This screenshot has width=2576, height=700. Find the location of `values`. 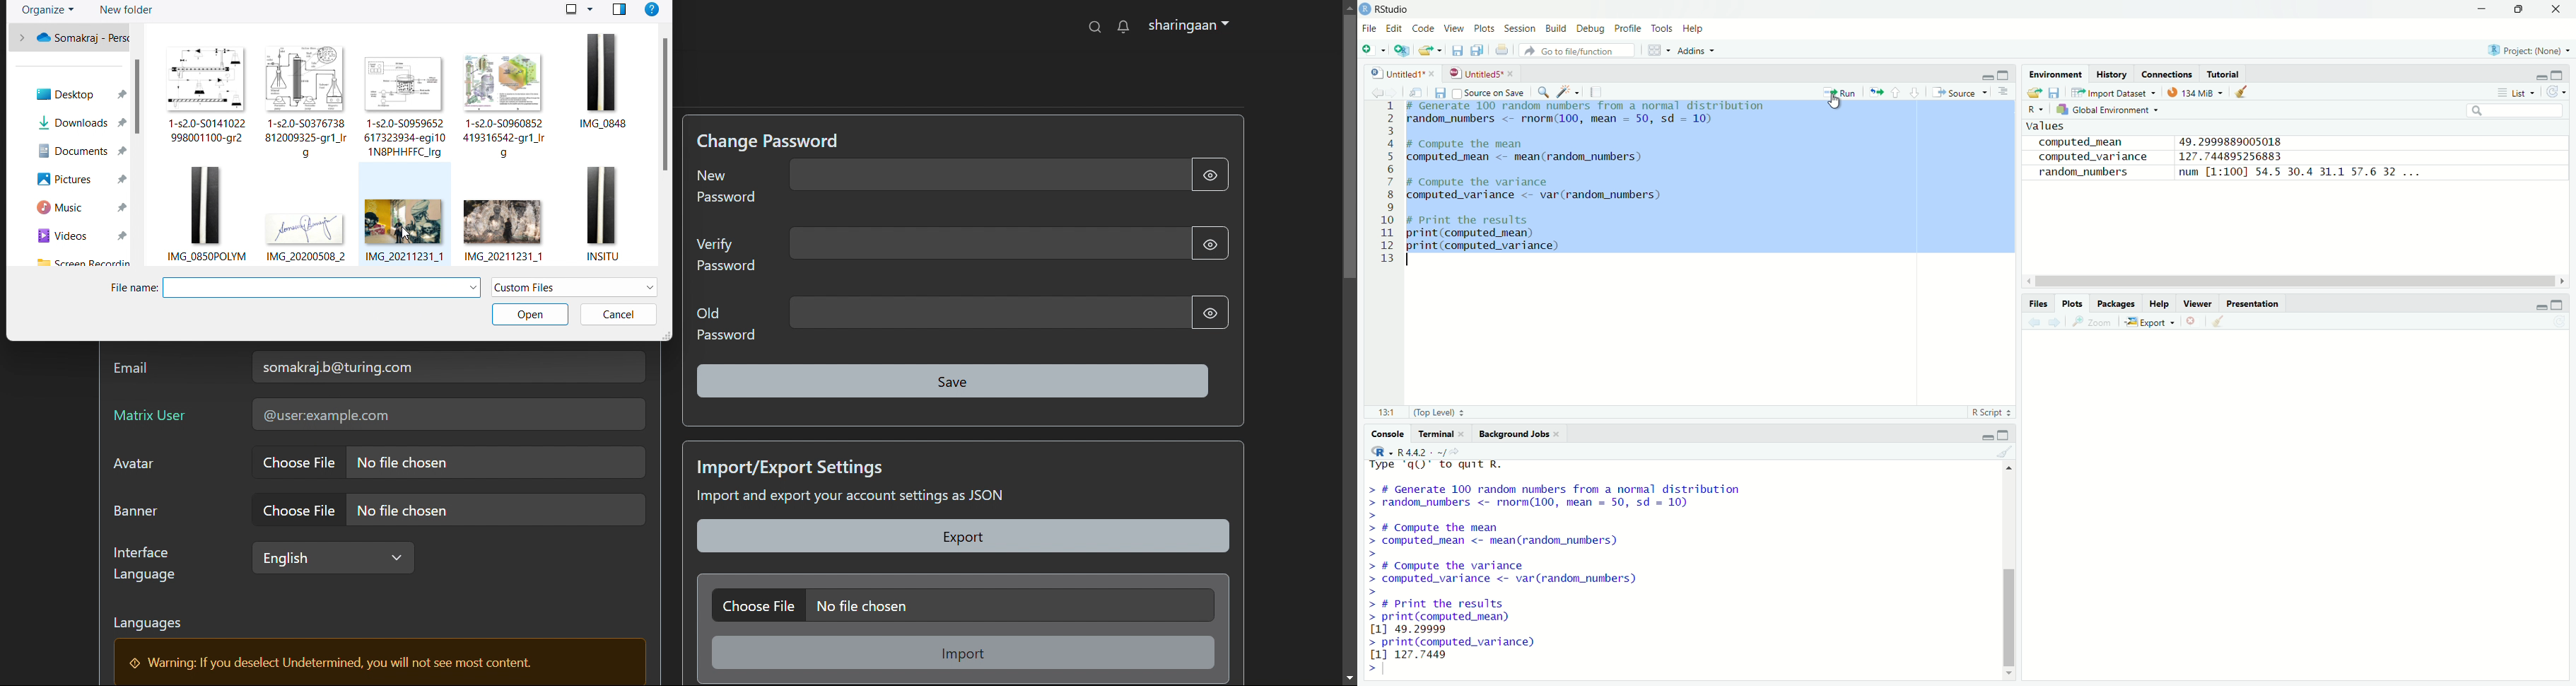

values is located at coordinates (2048, 128).